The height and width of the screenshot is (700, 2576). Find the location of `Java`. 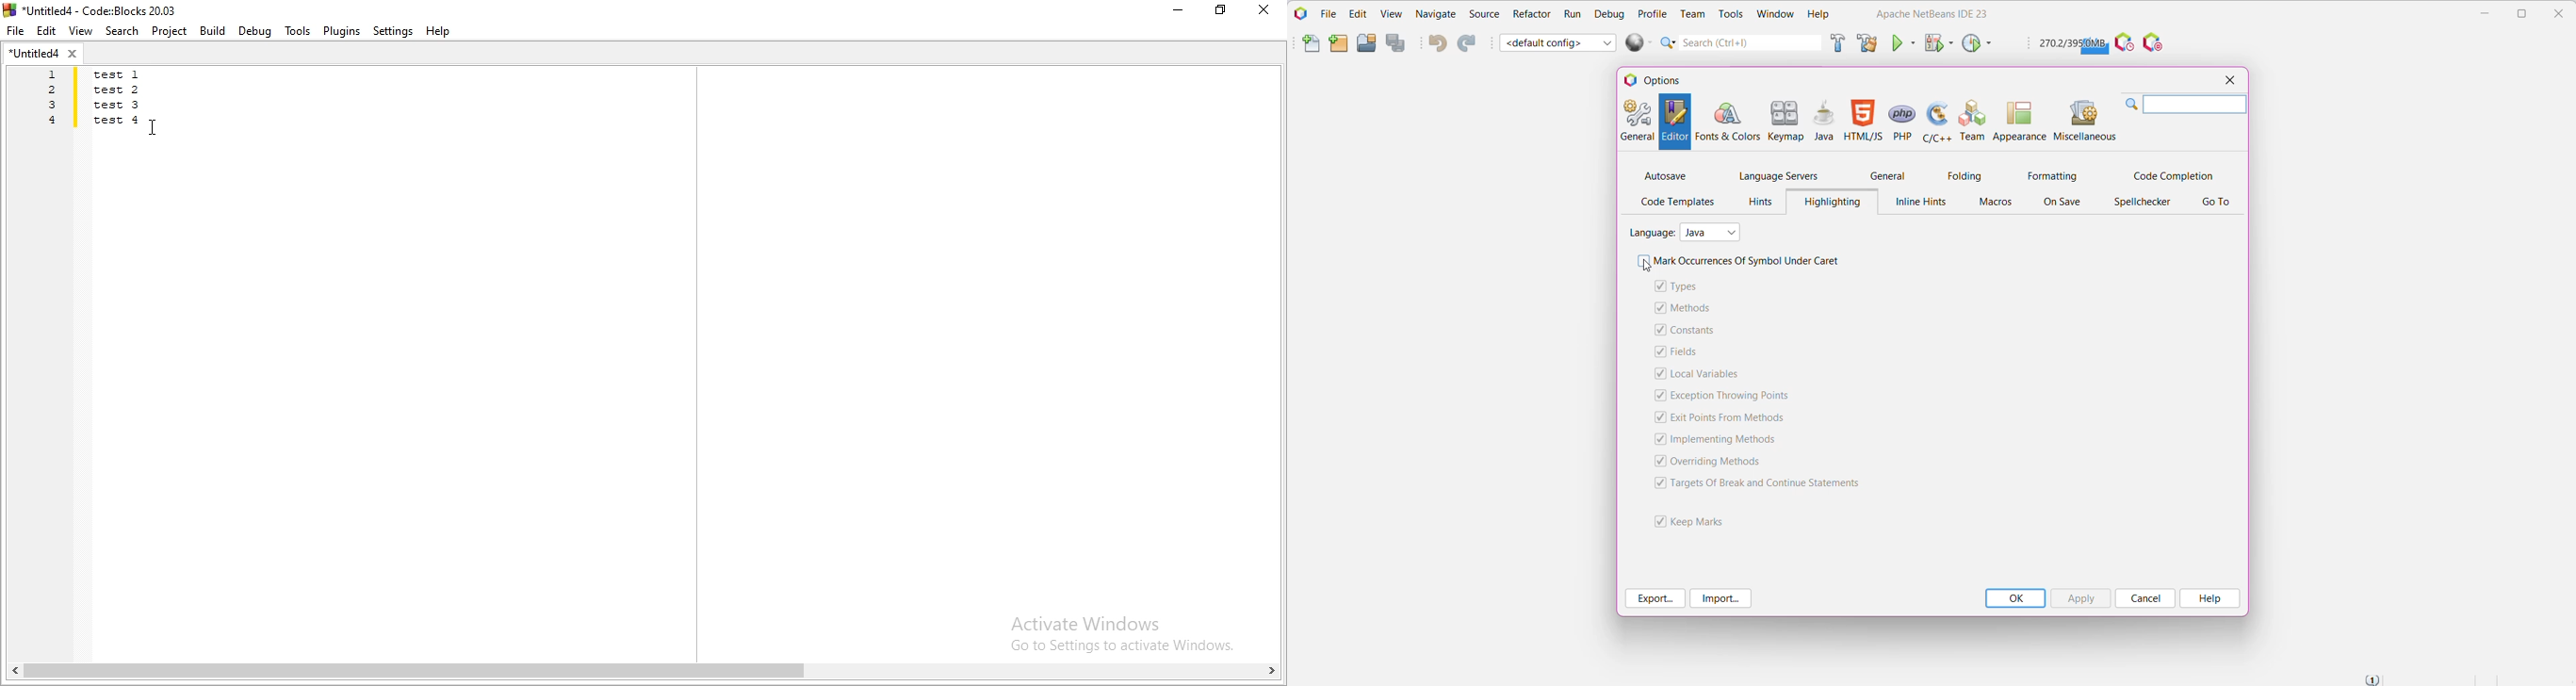

Java is located at coordinates (1823, 122).